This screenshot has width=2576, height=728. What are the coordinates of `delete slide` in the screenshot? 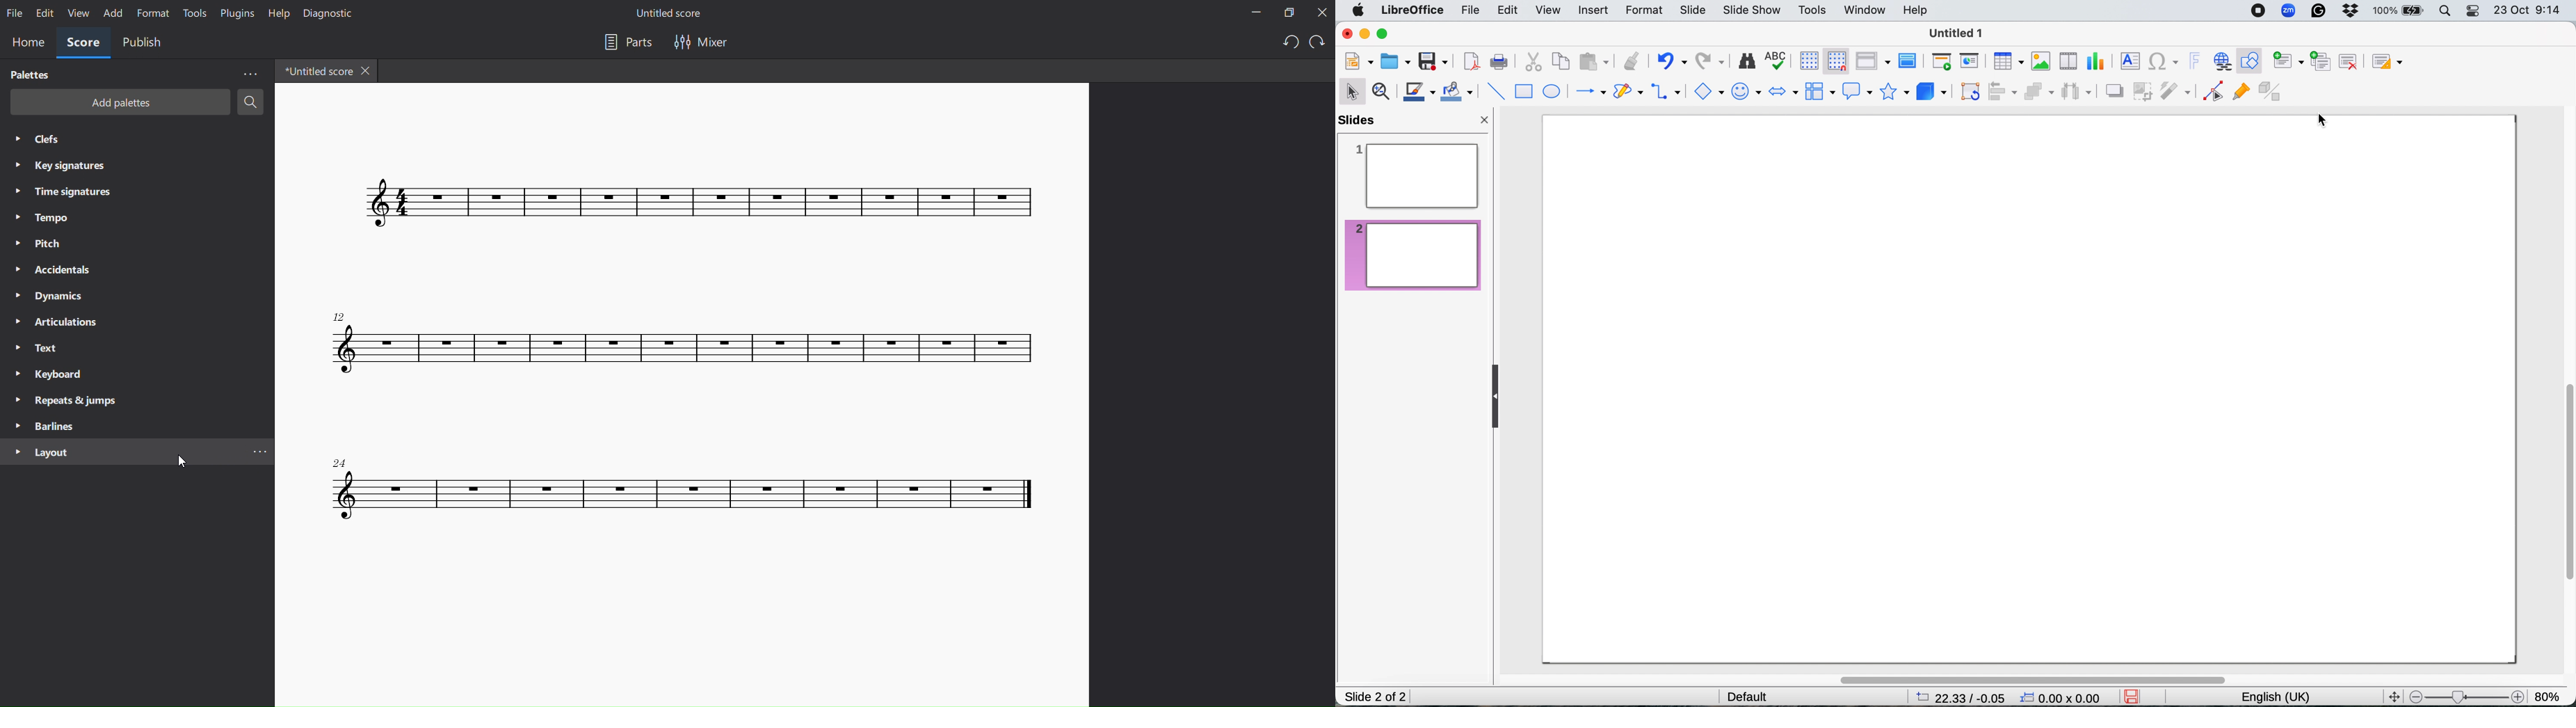 It's located at (2352, 61).